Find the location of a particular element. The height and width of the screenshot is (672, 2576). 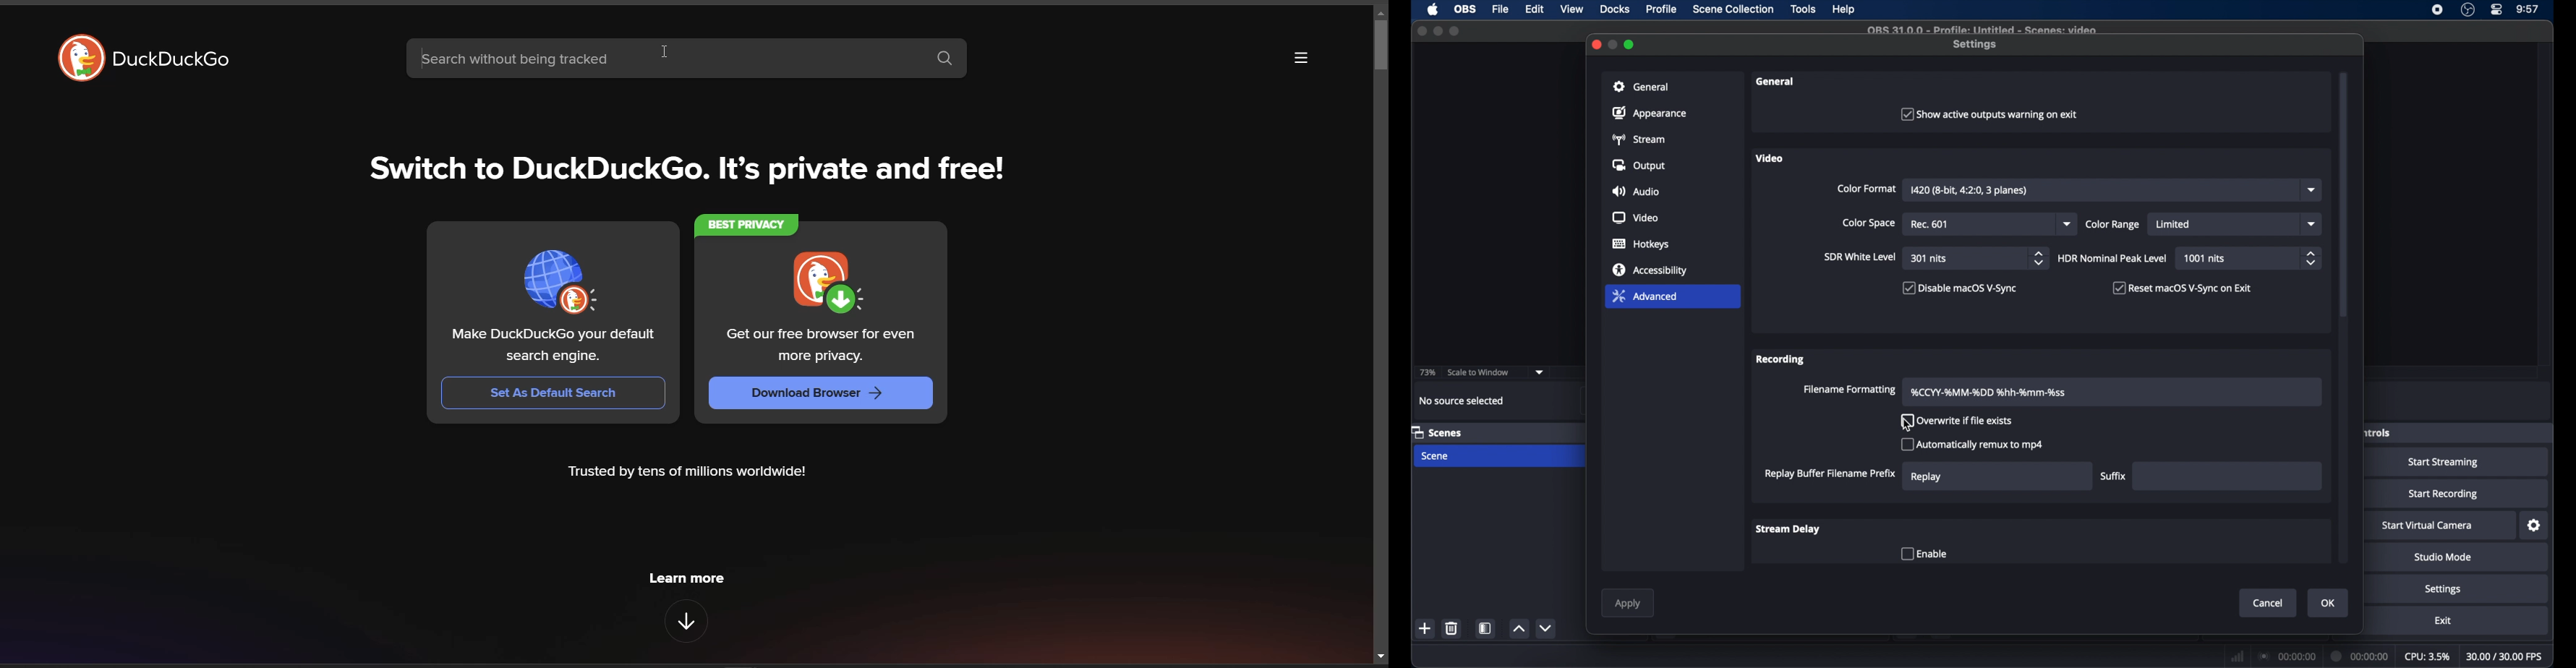

general is located at coordinates (1778, 82).